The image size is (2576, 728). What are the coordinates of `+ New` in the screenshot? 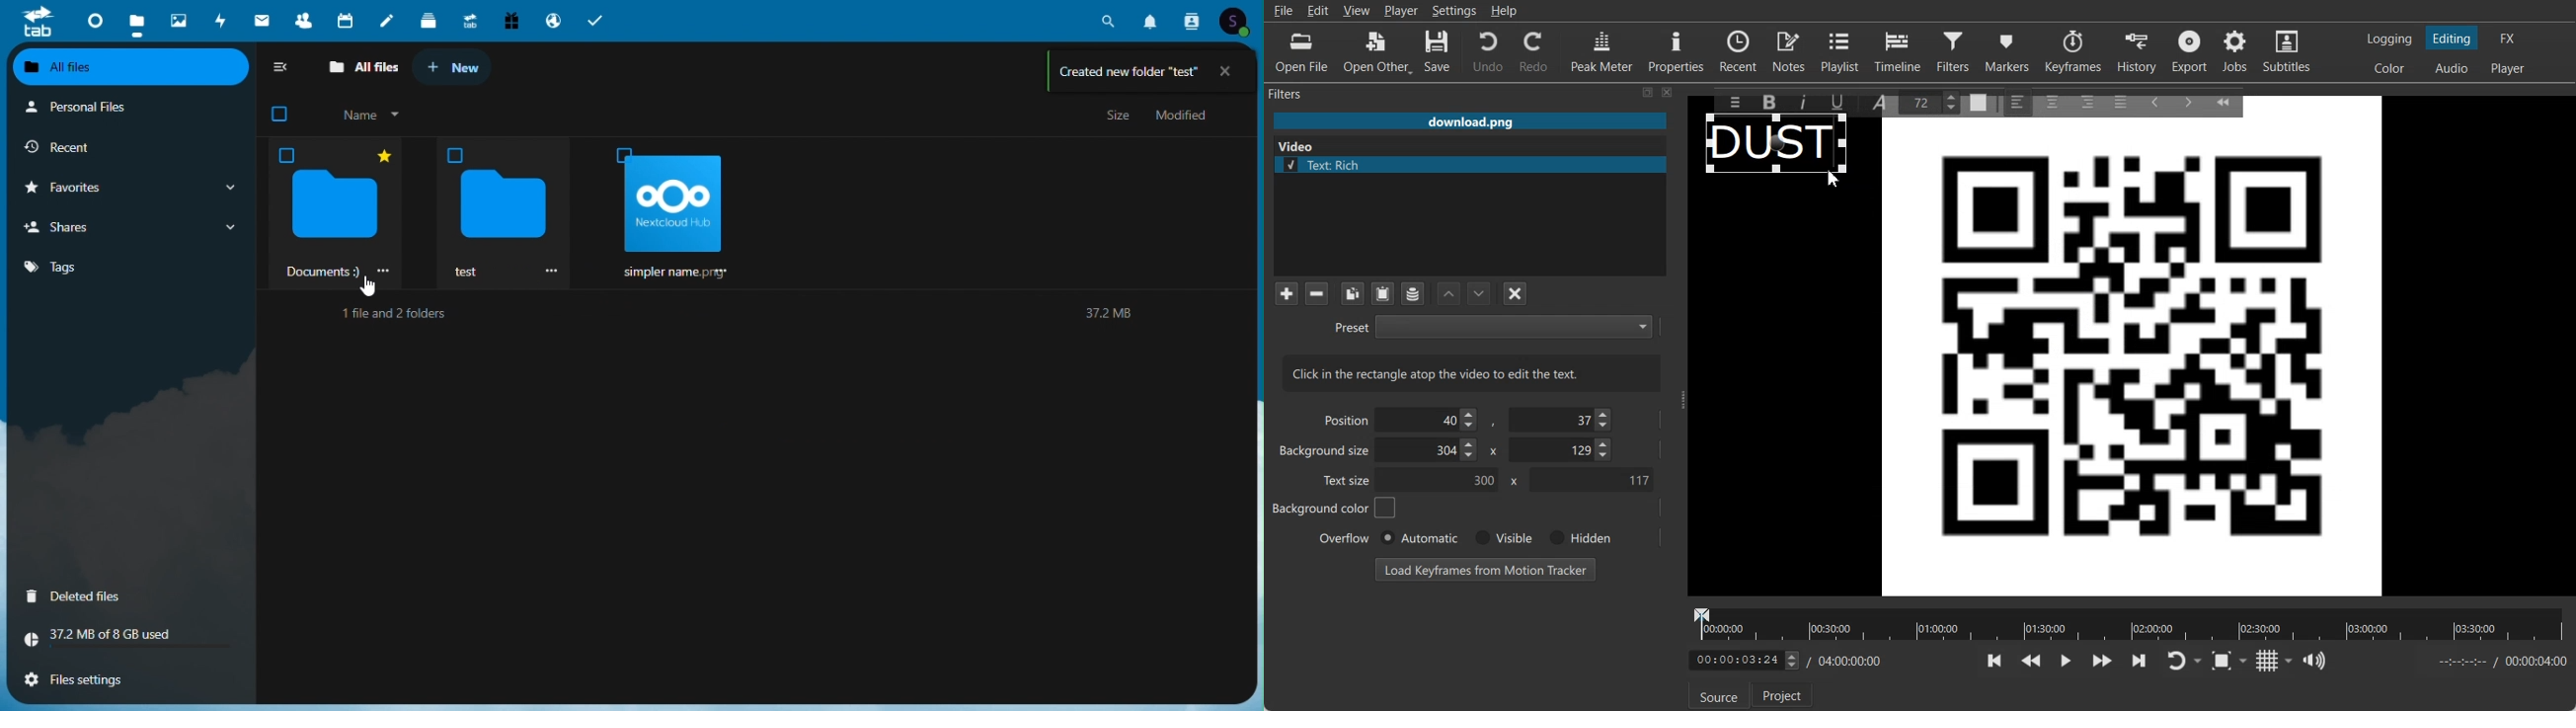 It's located at (462, 70).